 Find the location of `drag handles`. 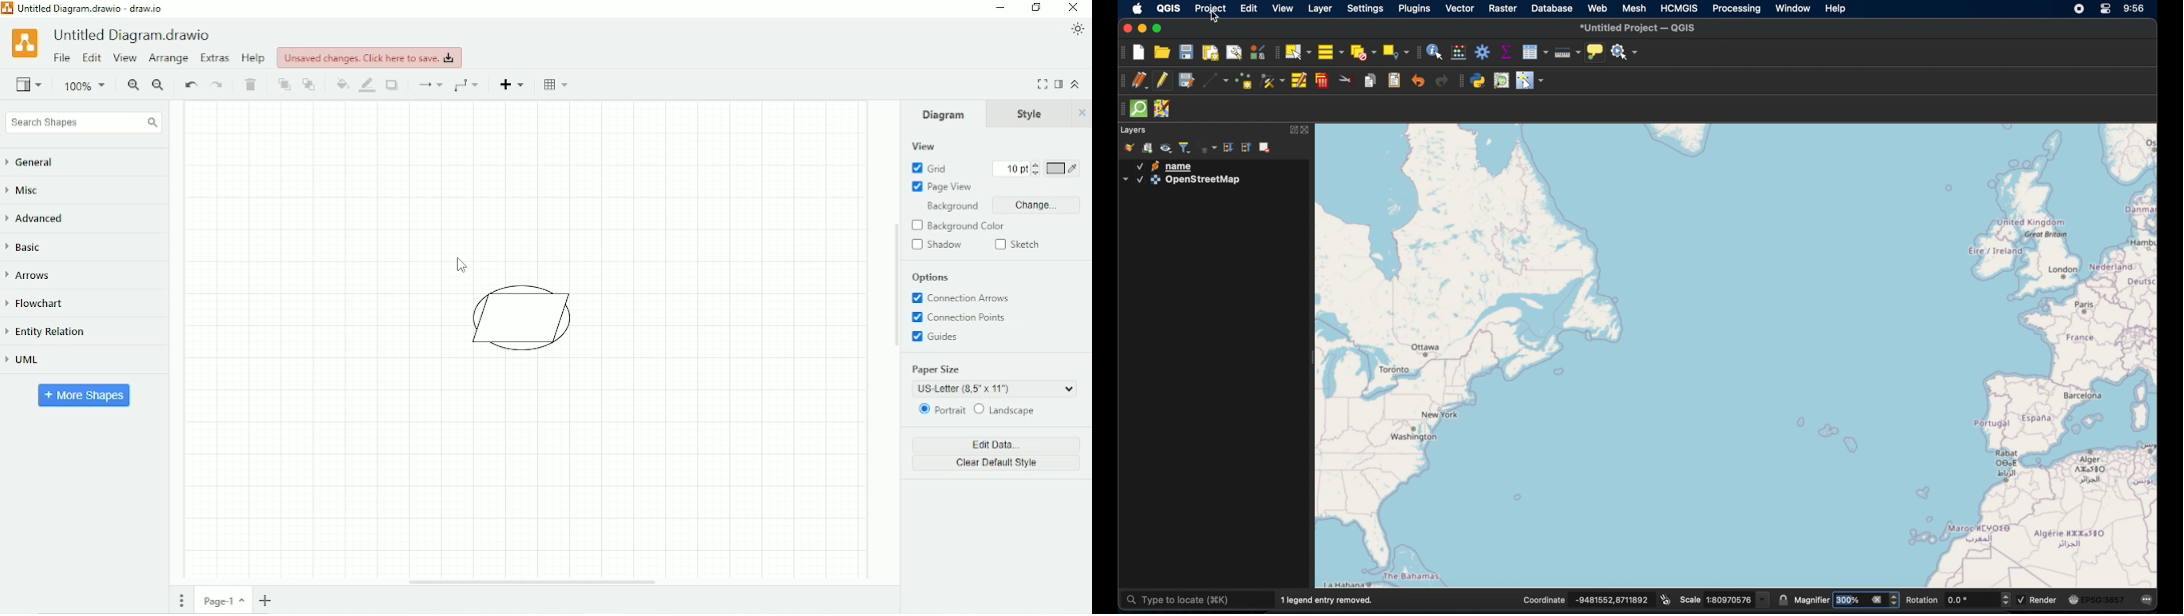

drag handles is located at coordinates (1119, 110).